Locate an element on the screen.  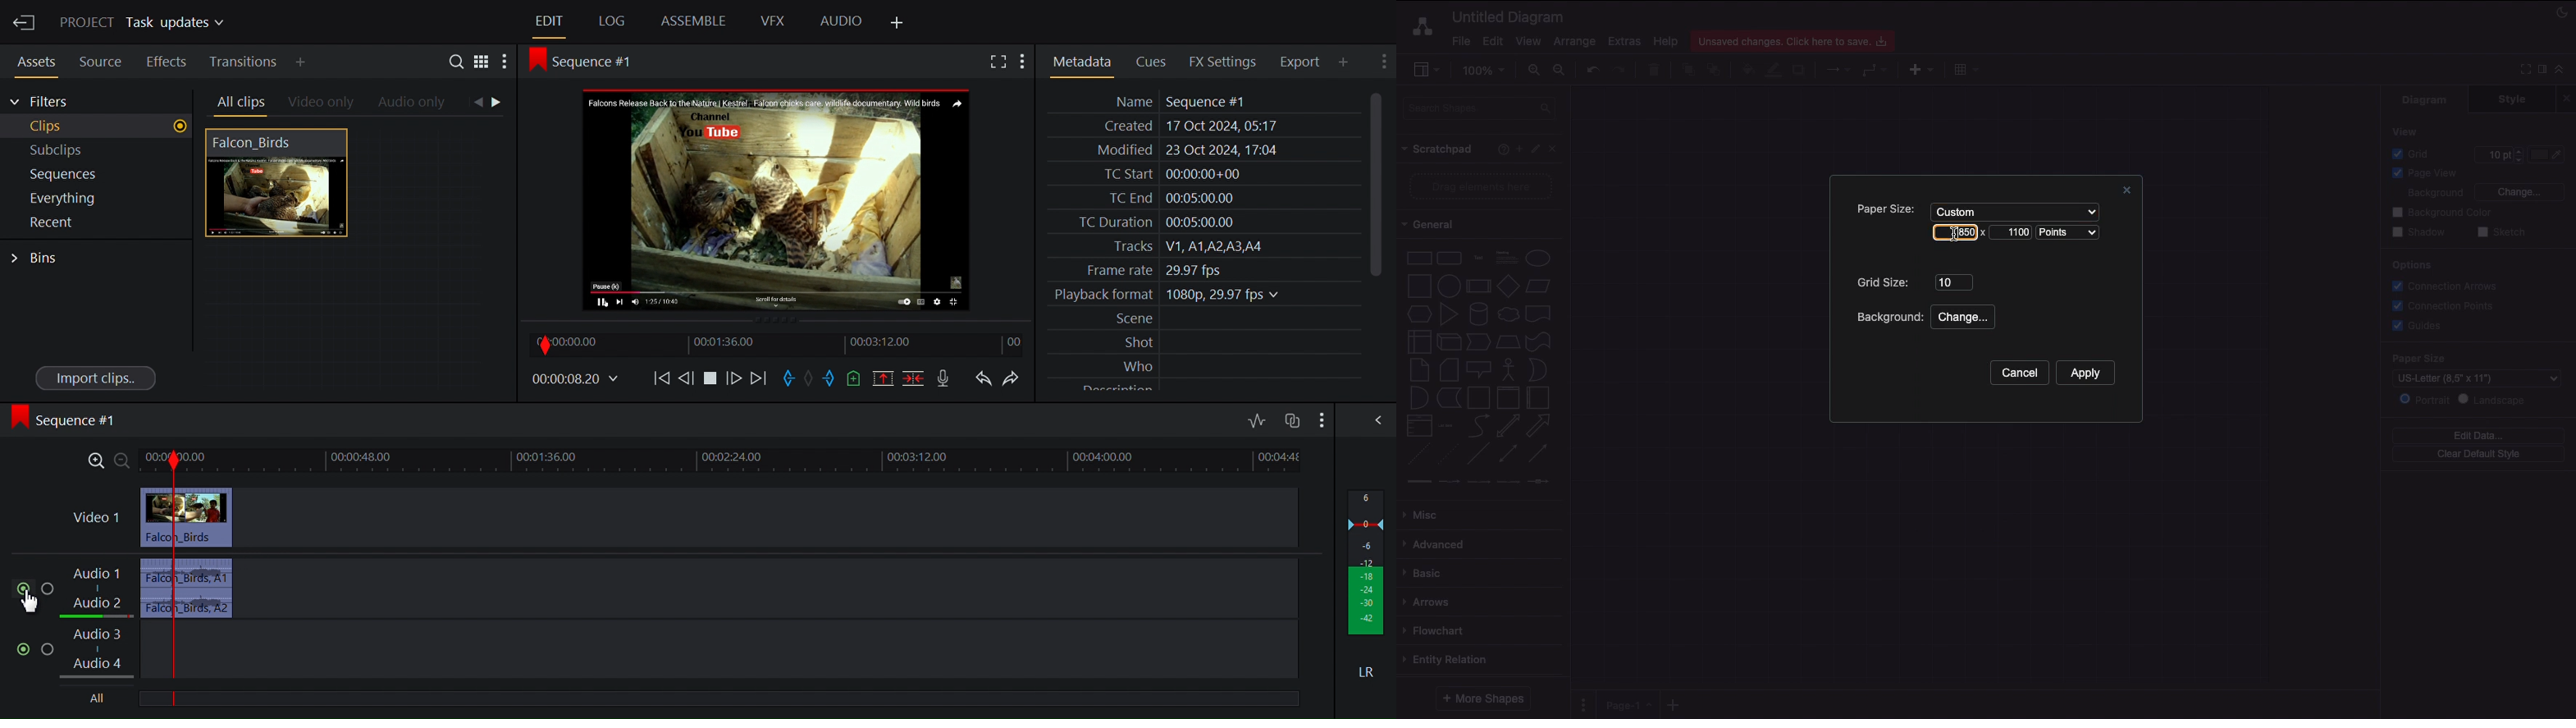
Curved arrow is located at coordinates (1478, 424).